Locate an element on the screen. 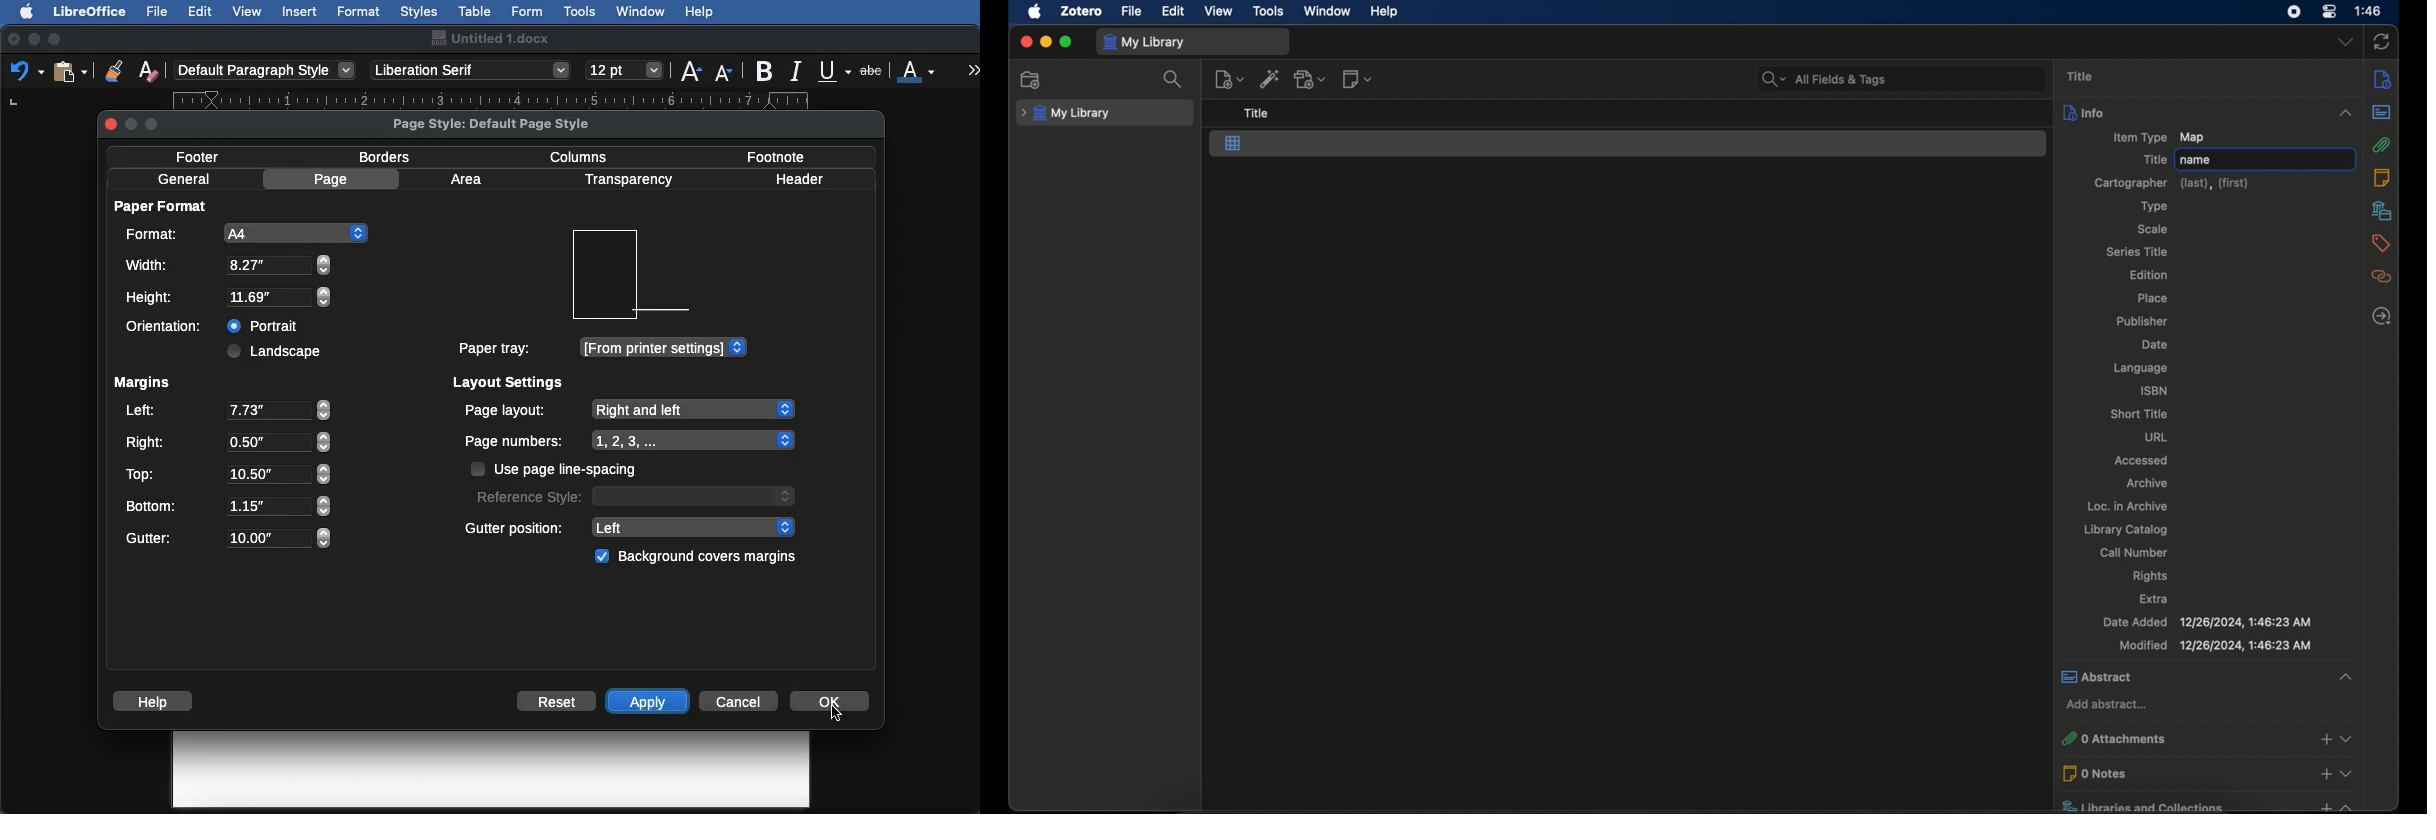  close is located at coordinates (111, 126).